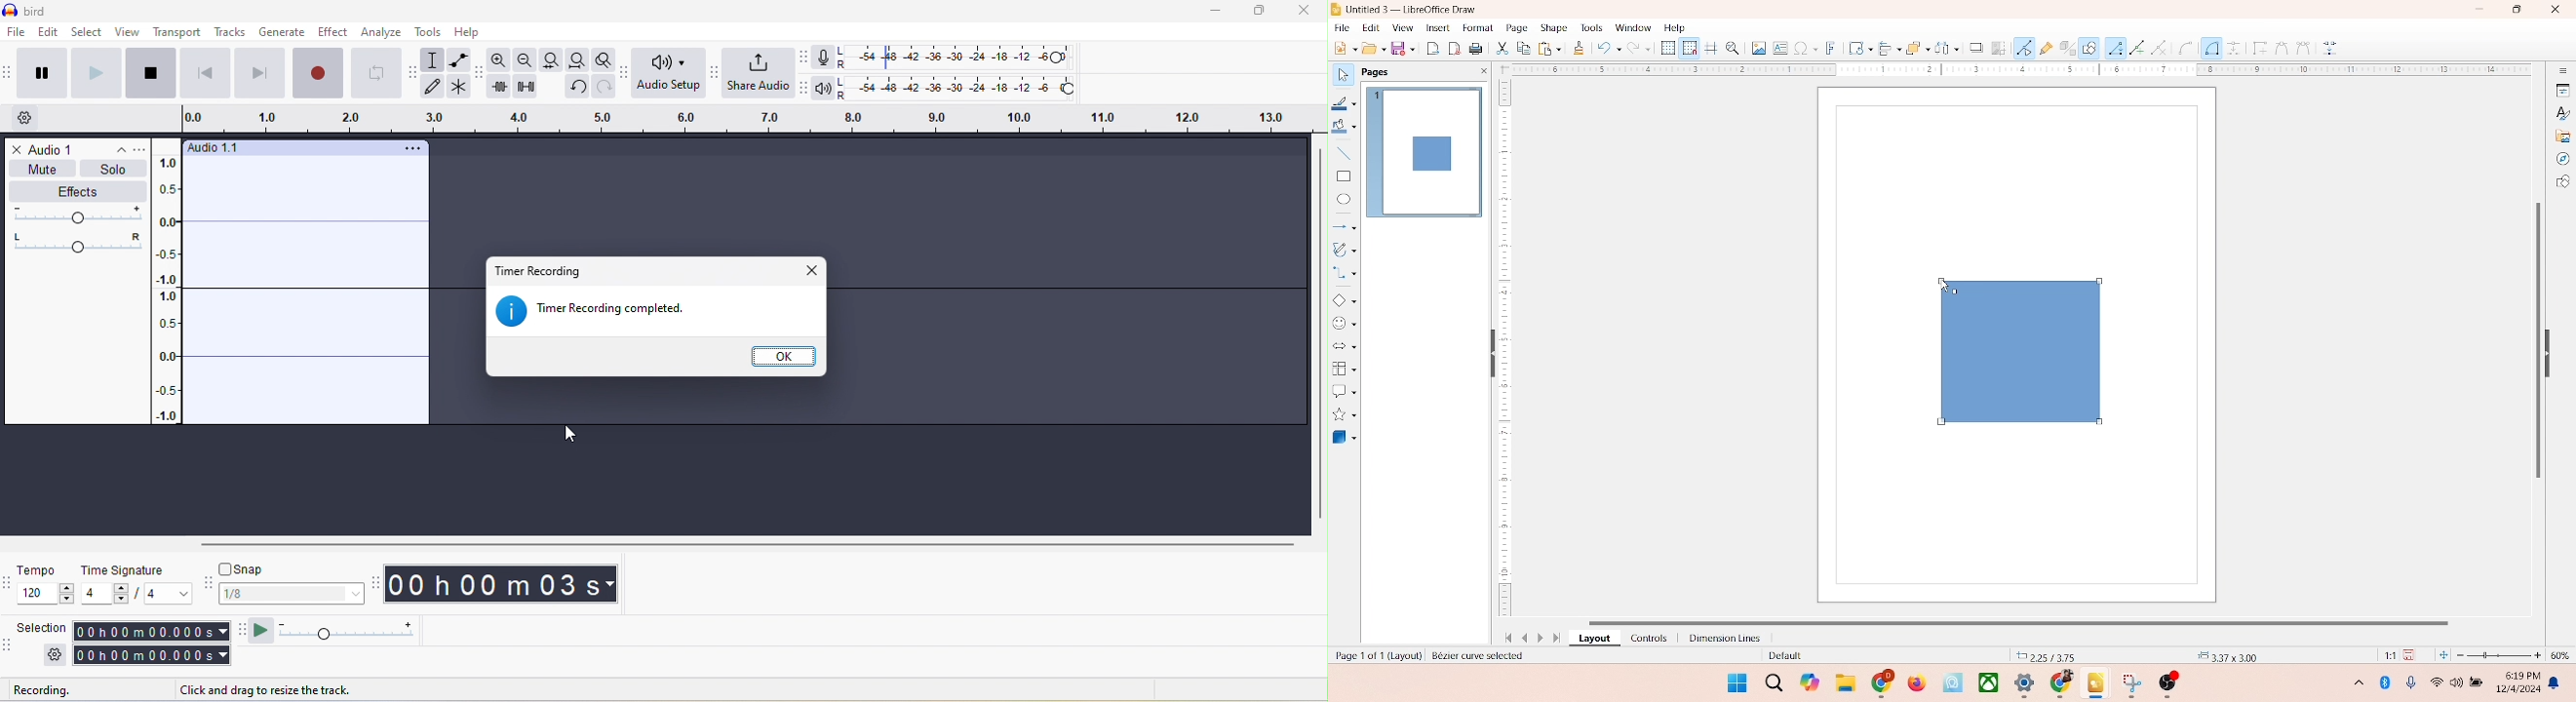  What do you see at coordinates (460, 88) in the screenshot?
I see `multi tool` at bounding box center [460, 88].